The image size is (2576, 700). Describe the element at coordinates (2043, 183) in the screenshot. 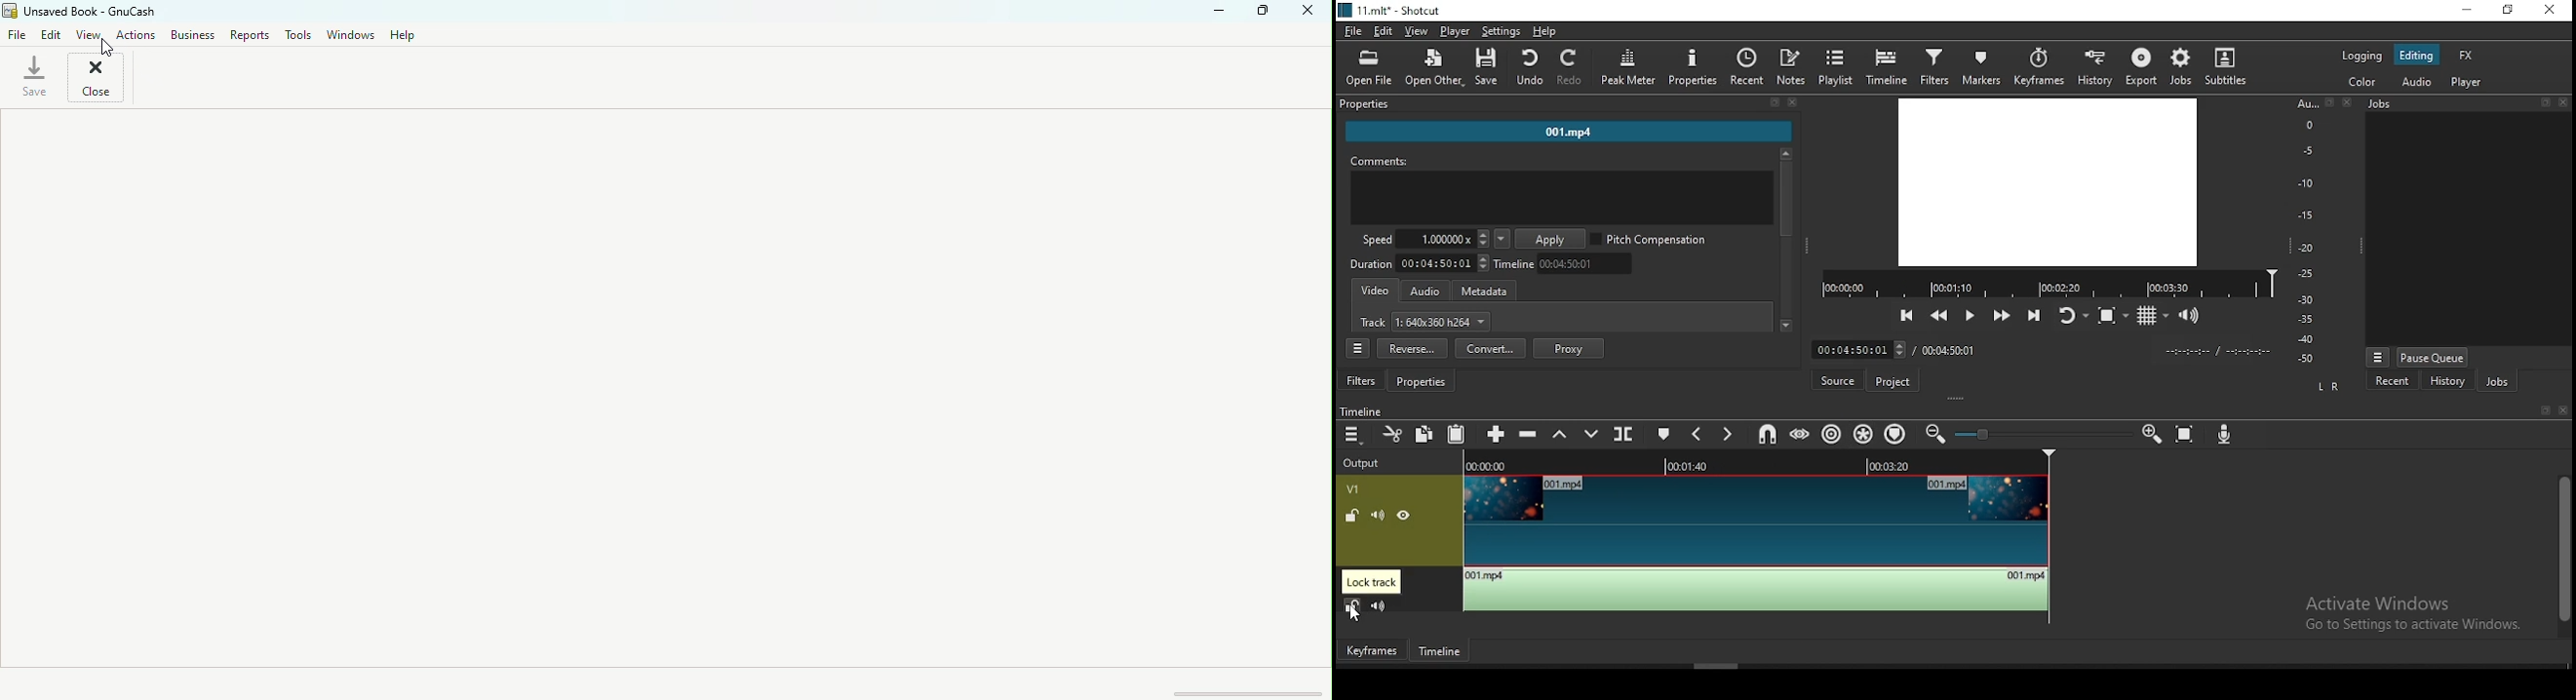

I see `video preview` at that location.